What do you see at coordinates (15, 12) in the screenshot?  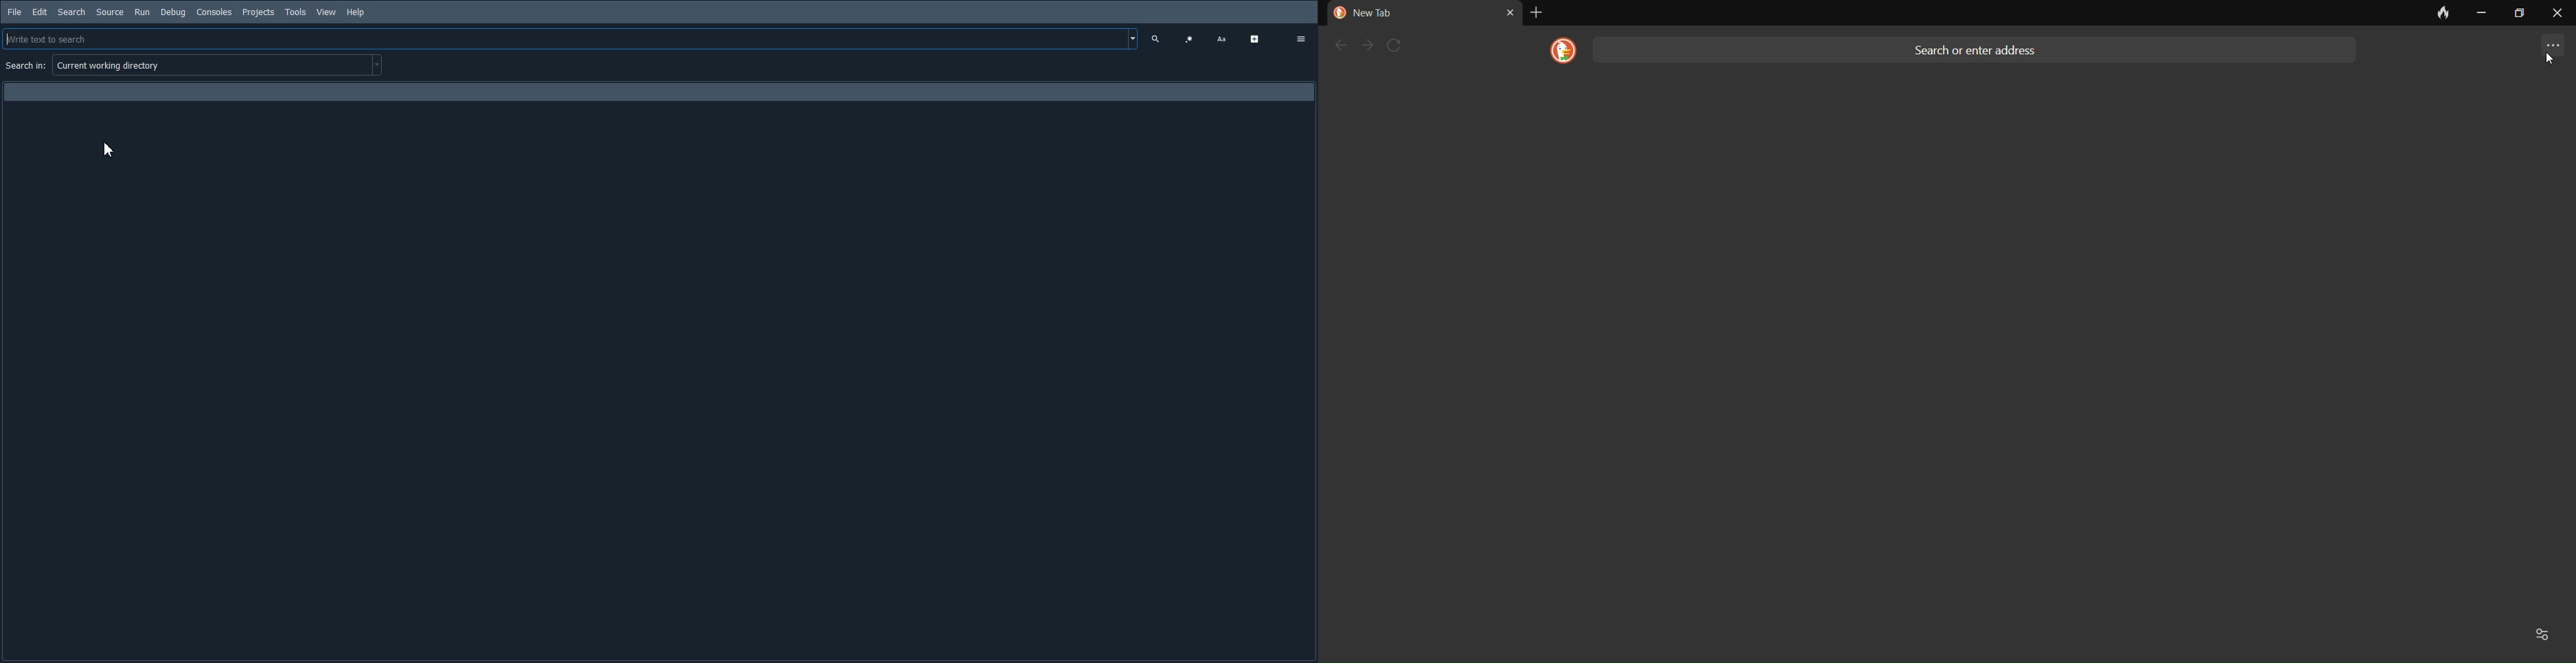 I see `File` at bounding box center [15, 12].